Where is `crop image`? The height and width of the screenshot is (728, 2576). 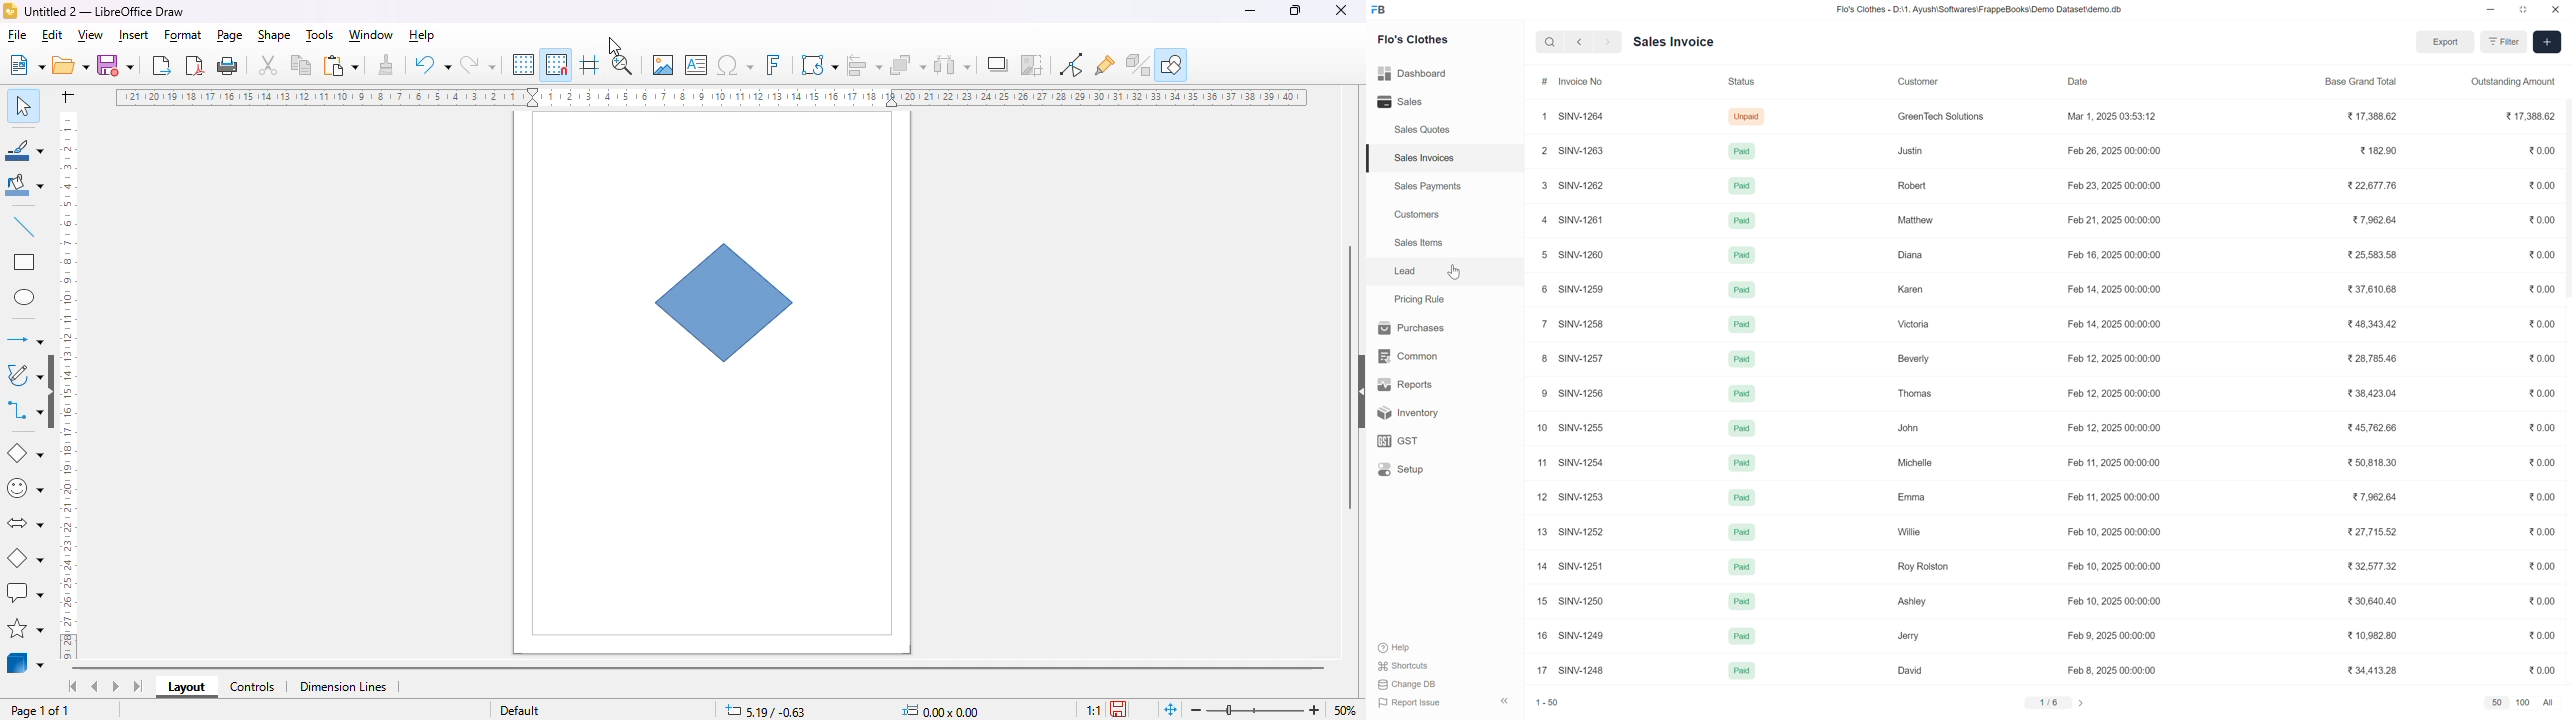 crop image is located at coordinates (1033, 66).